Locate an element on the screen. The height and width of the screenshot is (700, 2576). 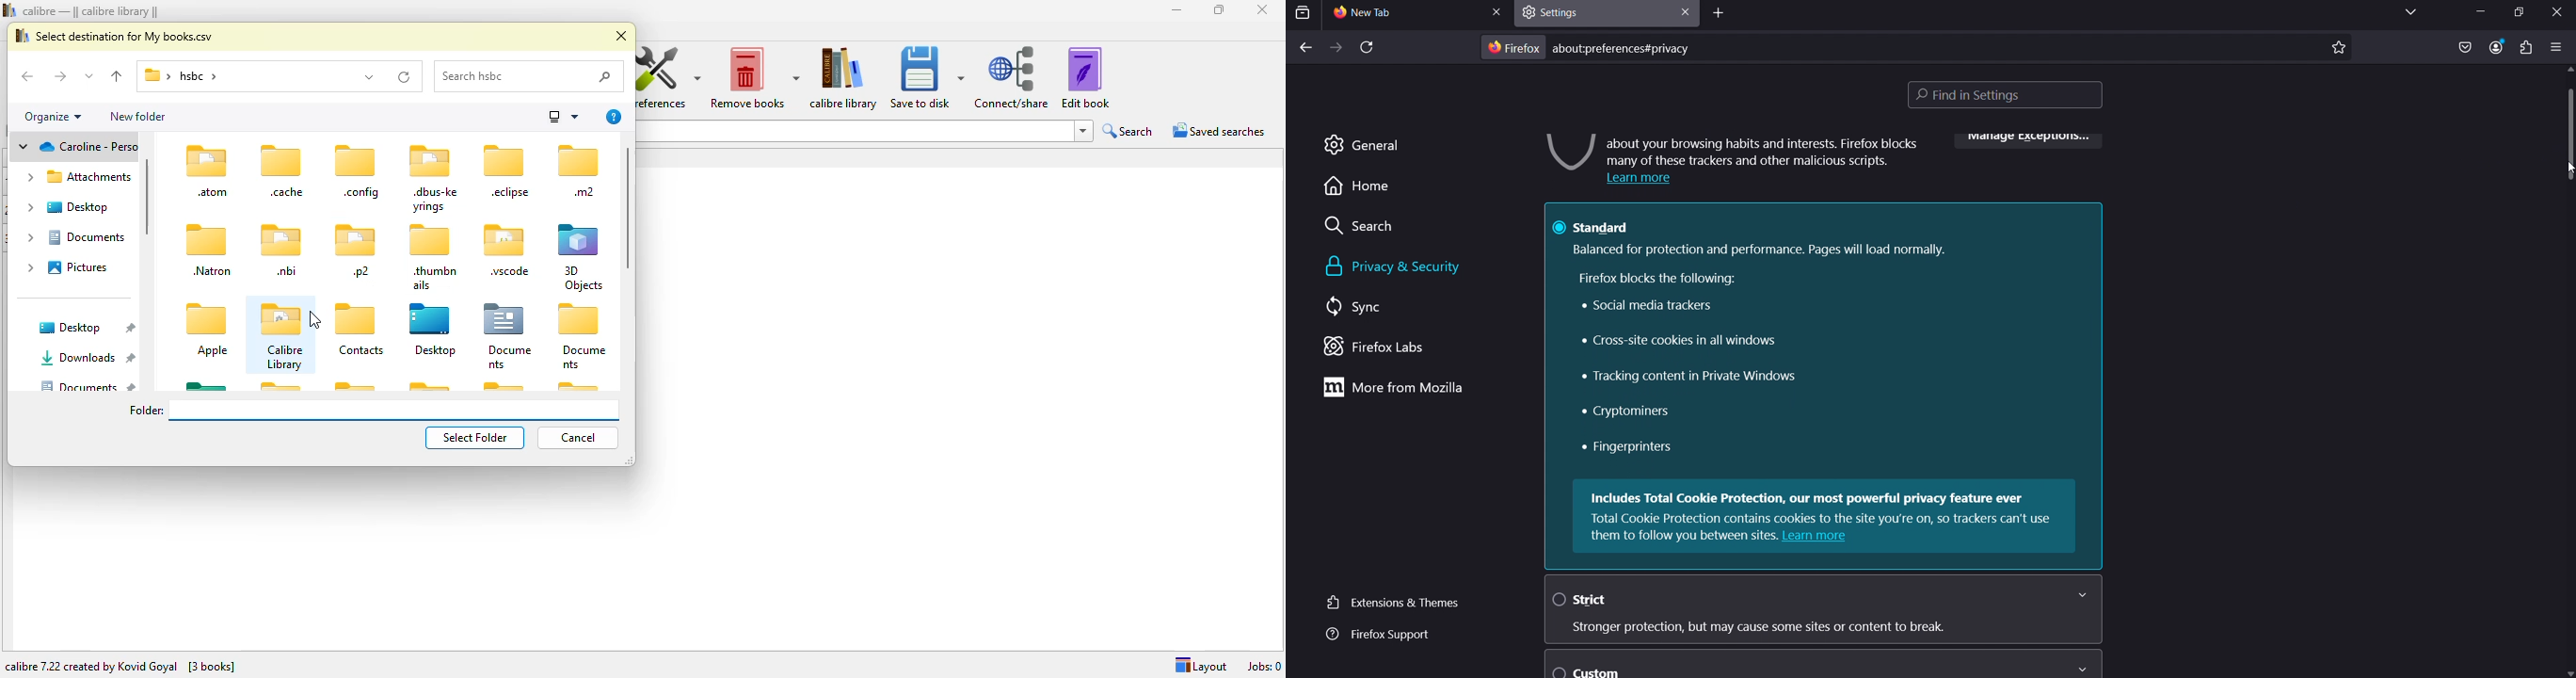
close tab is located at coordinates (1682, 11).